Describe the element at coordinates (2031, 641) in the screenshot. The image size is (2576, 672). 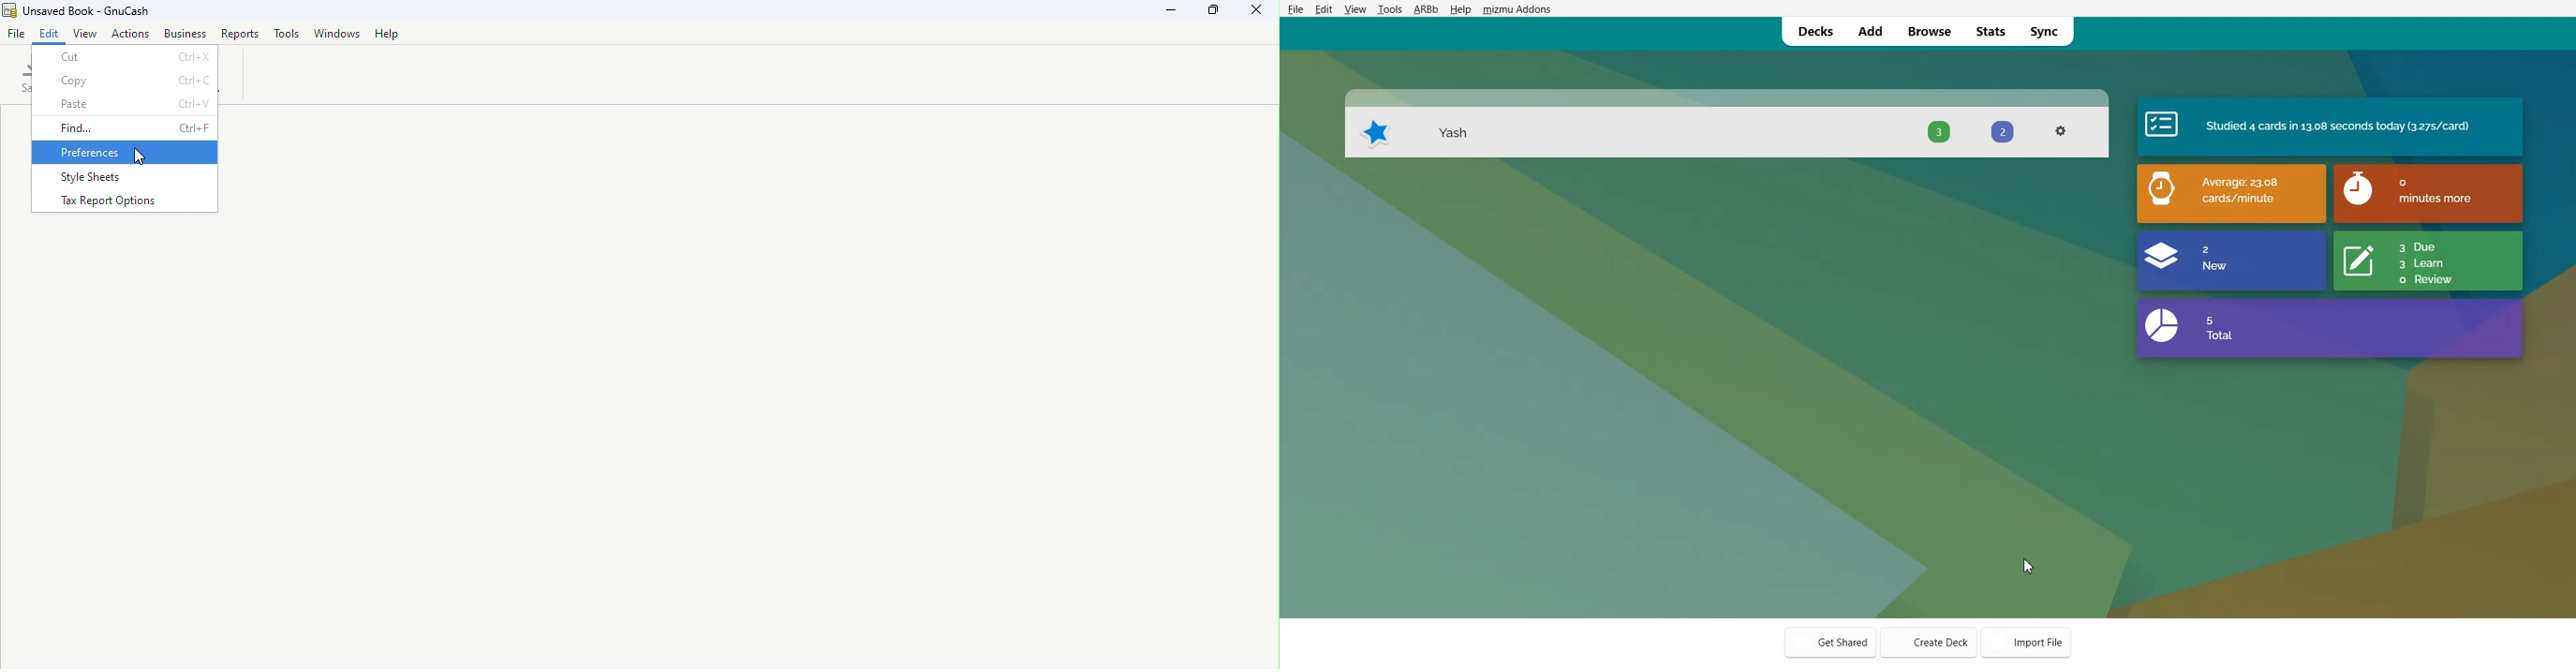
I see `Import File` at that location.